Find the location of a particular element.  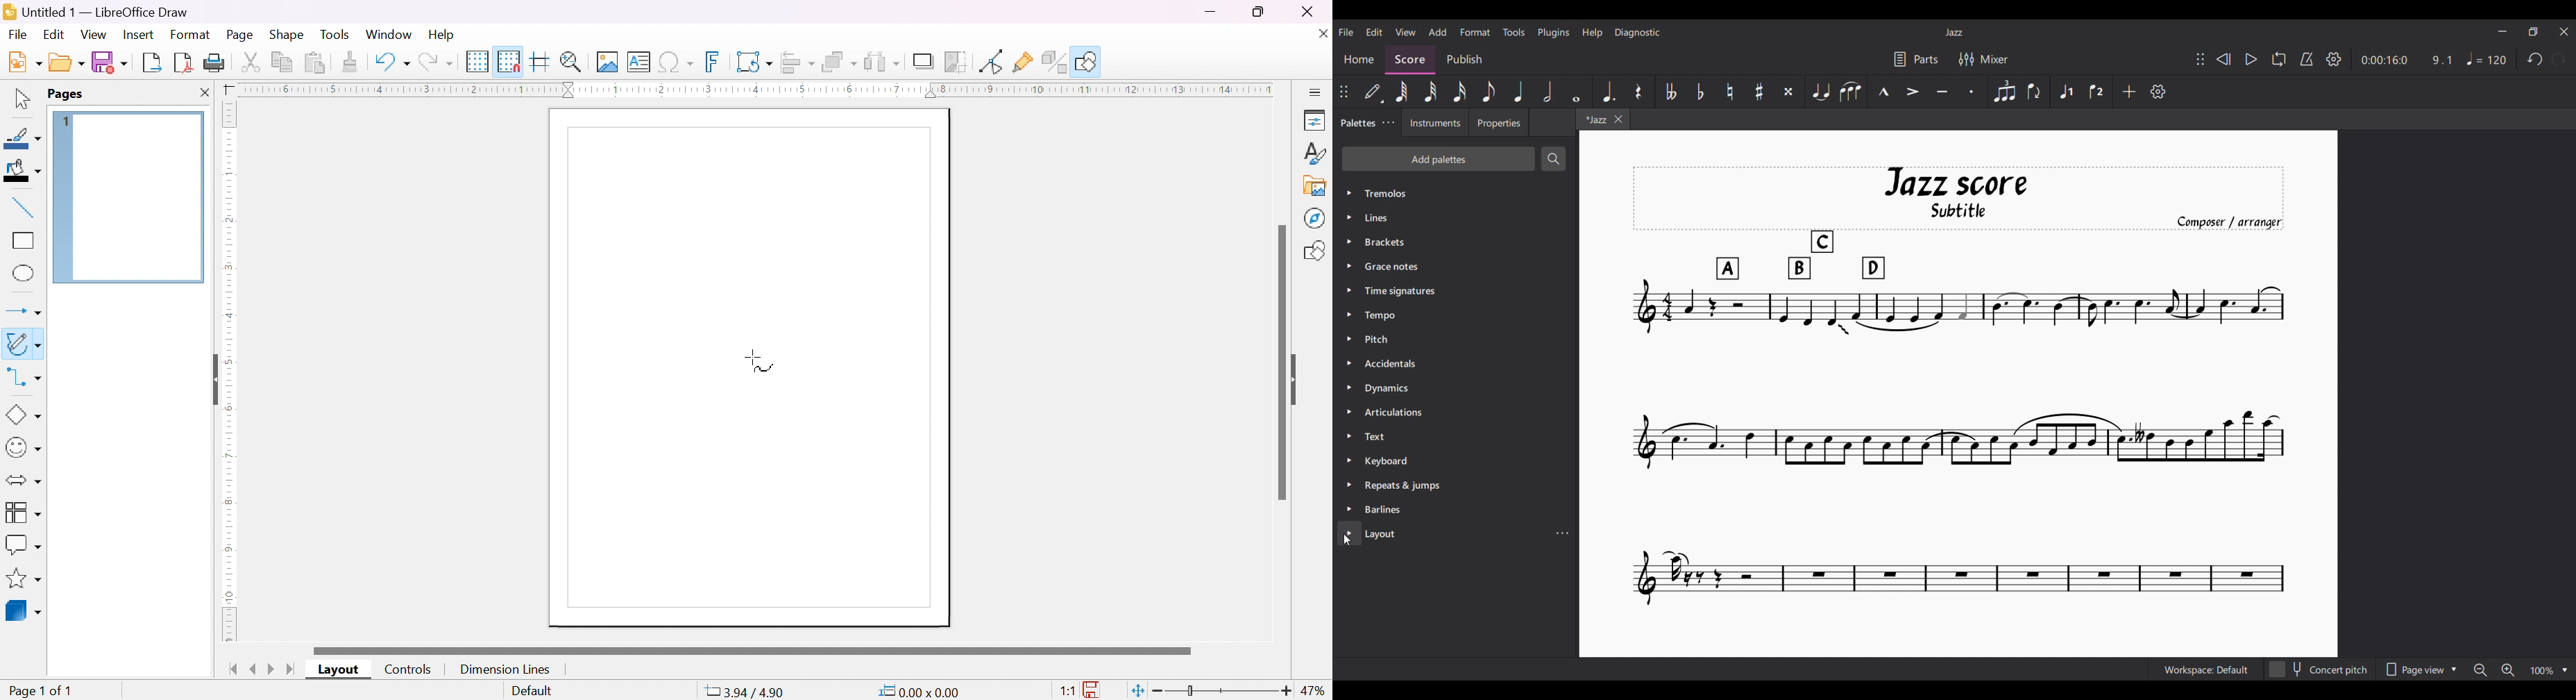

scroll bar is located at coordinates (752, 650).